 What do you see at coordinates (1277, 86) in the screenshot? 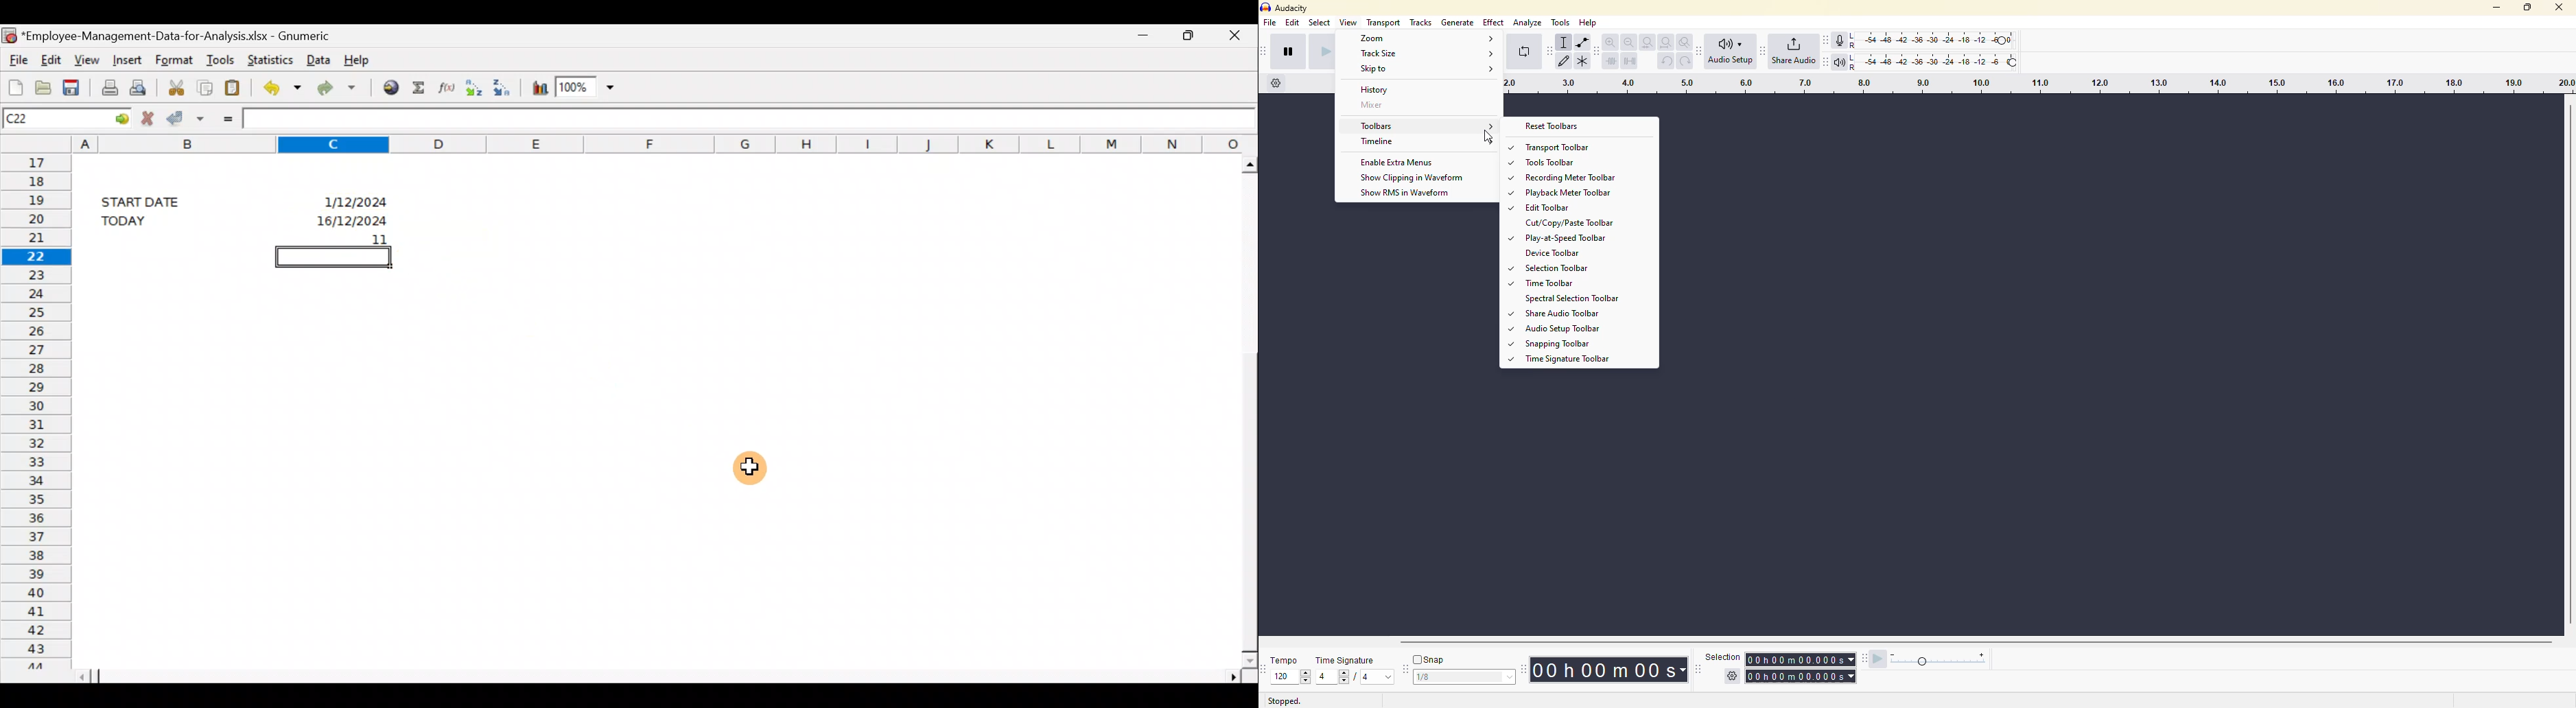
I see `timeline options` at bounding box center [1277, 86].